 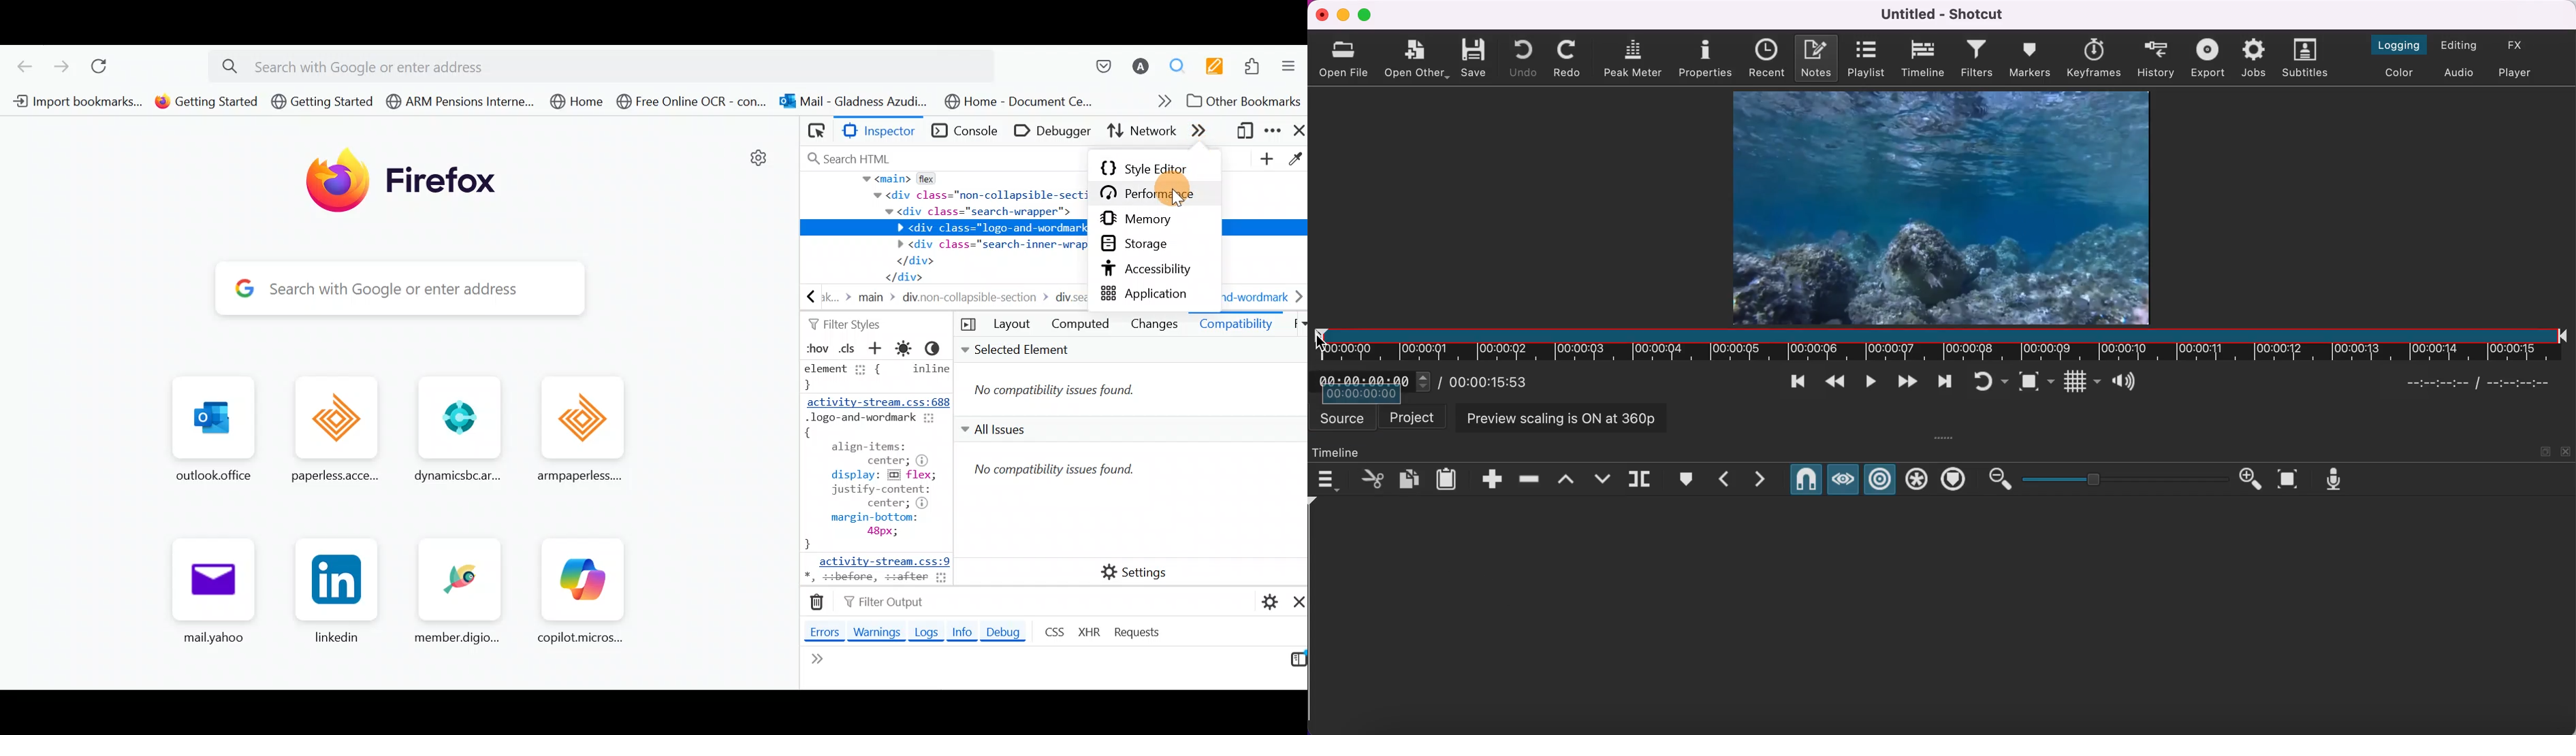 I want to click on total duration, so click(x=1487, y=383).